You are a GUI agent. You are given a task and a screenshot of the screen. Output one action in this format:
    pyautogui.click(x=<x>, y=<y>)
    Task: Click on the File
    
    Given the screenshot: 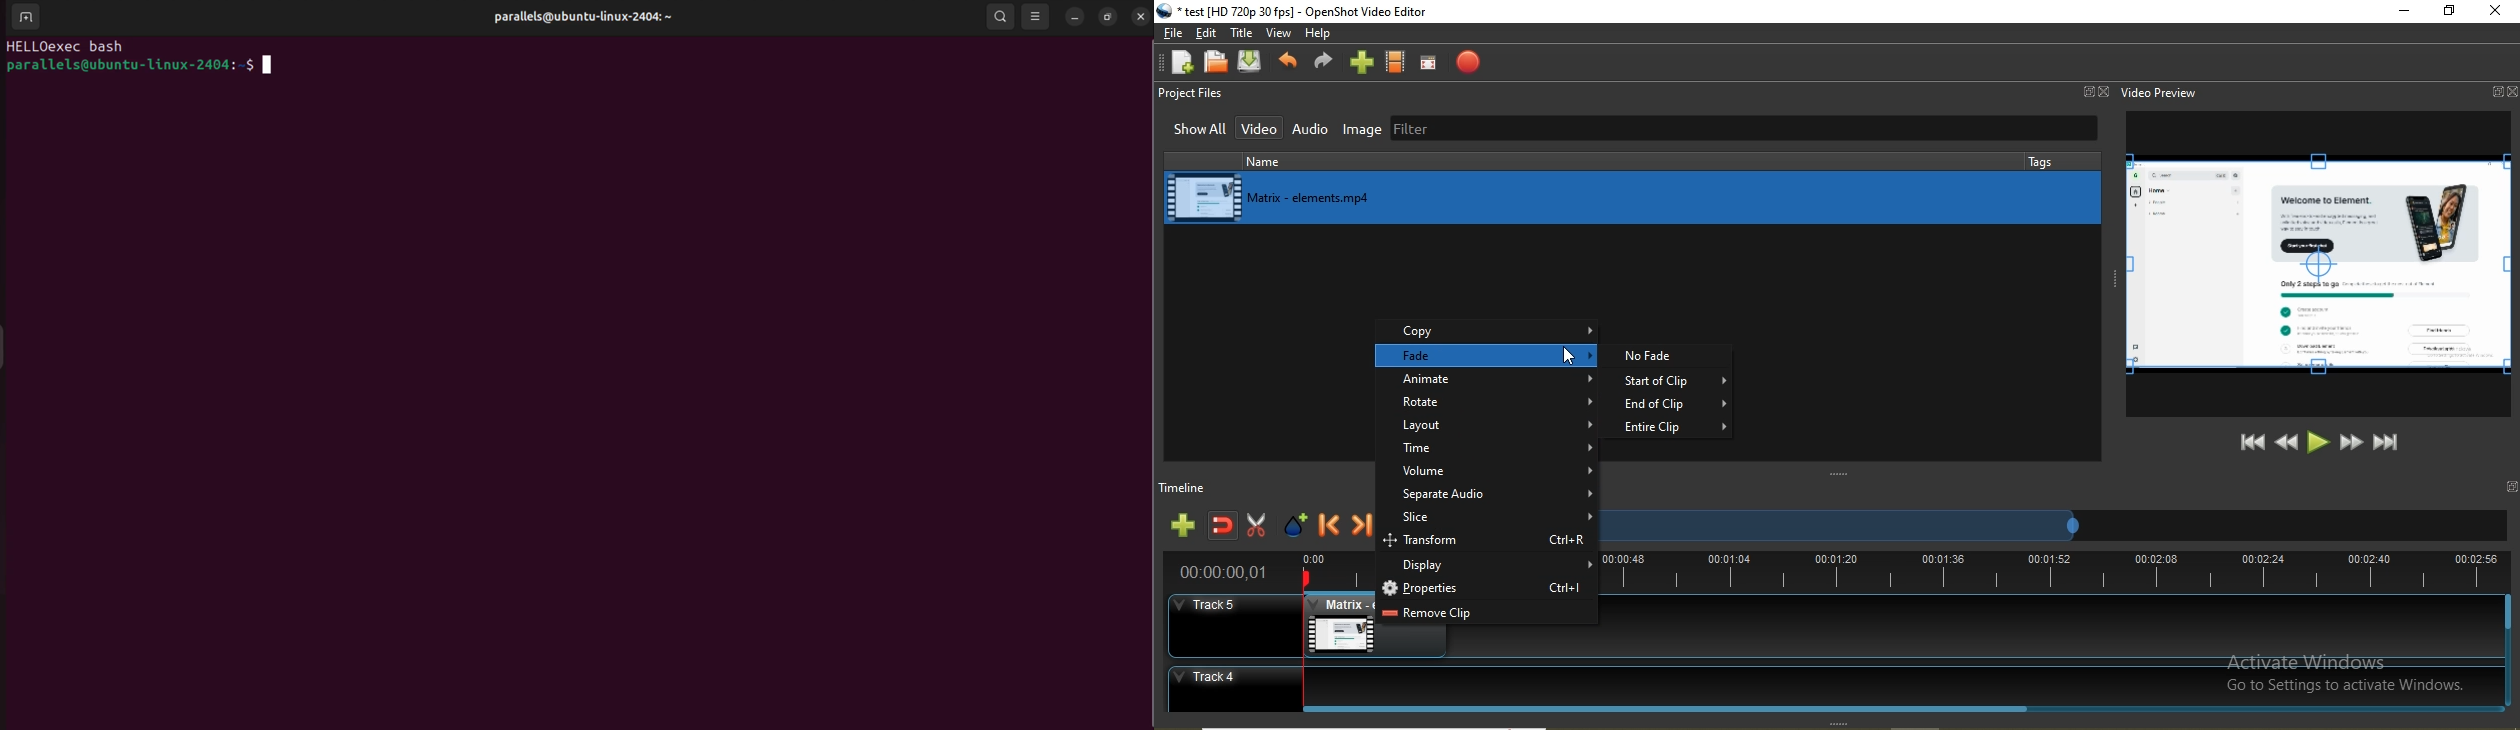 What is the action you would take?
    pyautogui.click(x=1171, y=34)
    